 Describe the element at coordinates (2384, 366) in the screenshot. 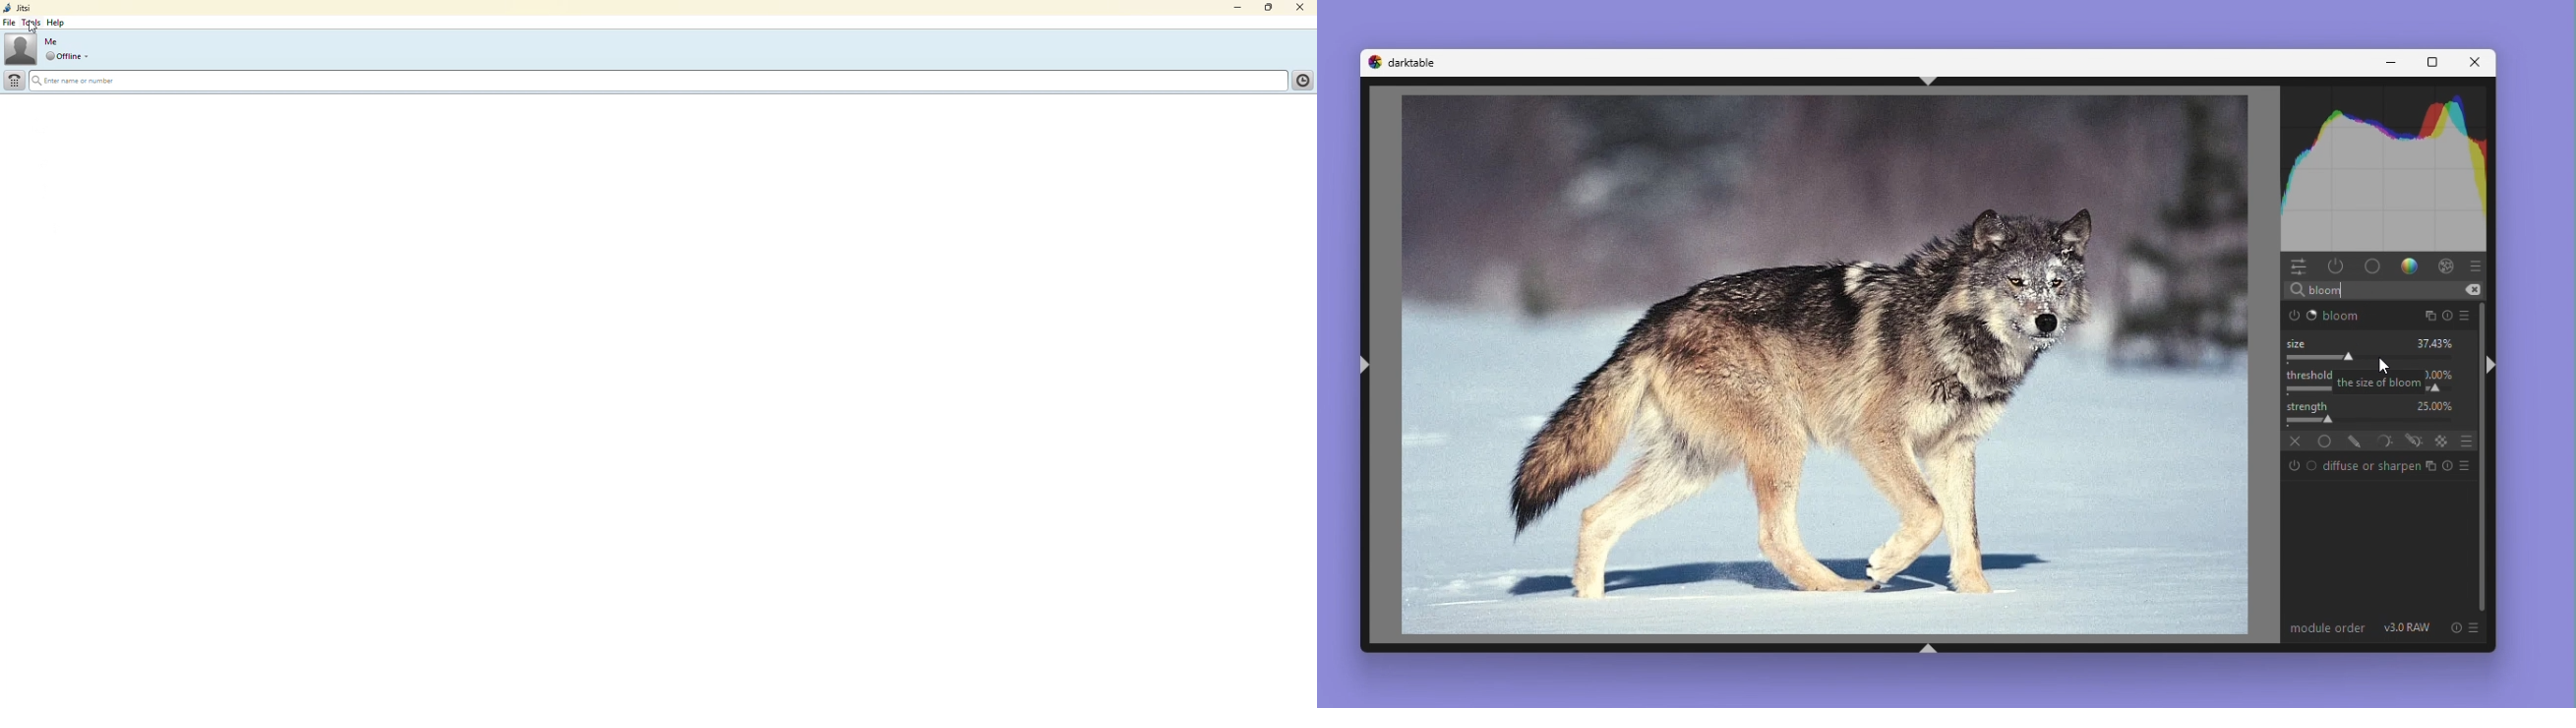

I see `cursor` at that location.